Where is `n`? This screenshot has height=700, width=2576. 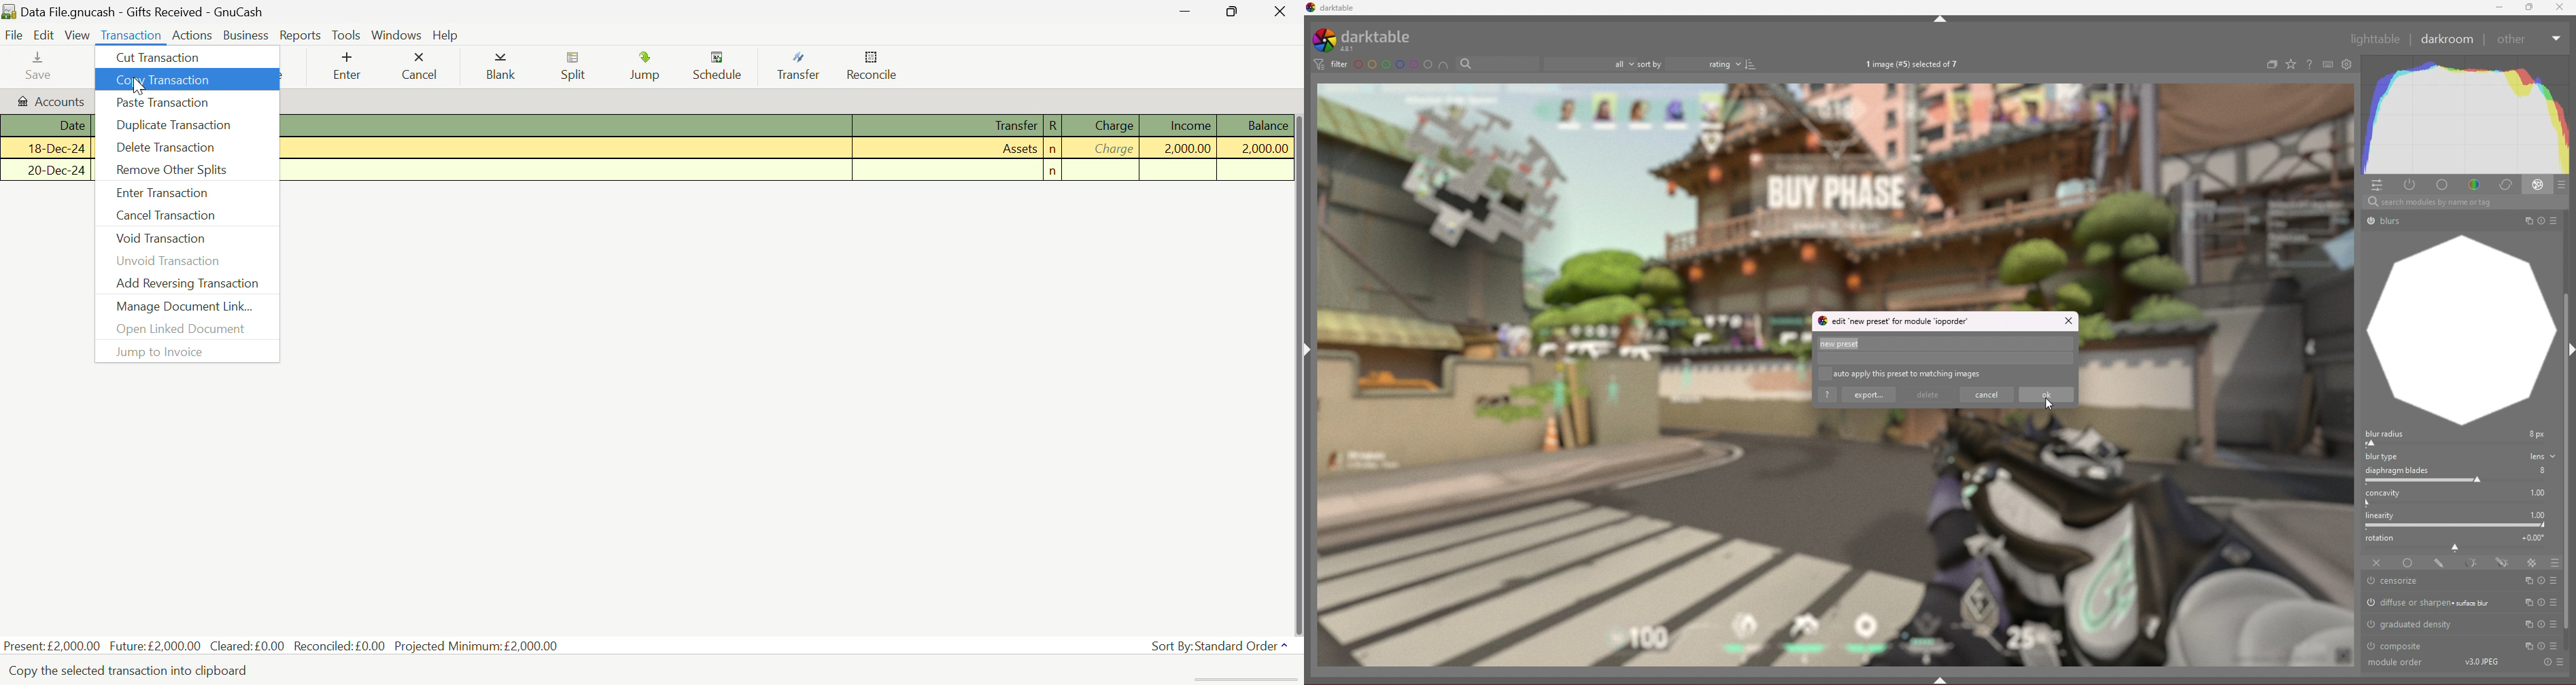
n is located at coordinates (1053, 150).